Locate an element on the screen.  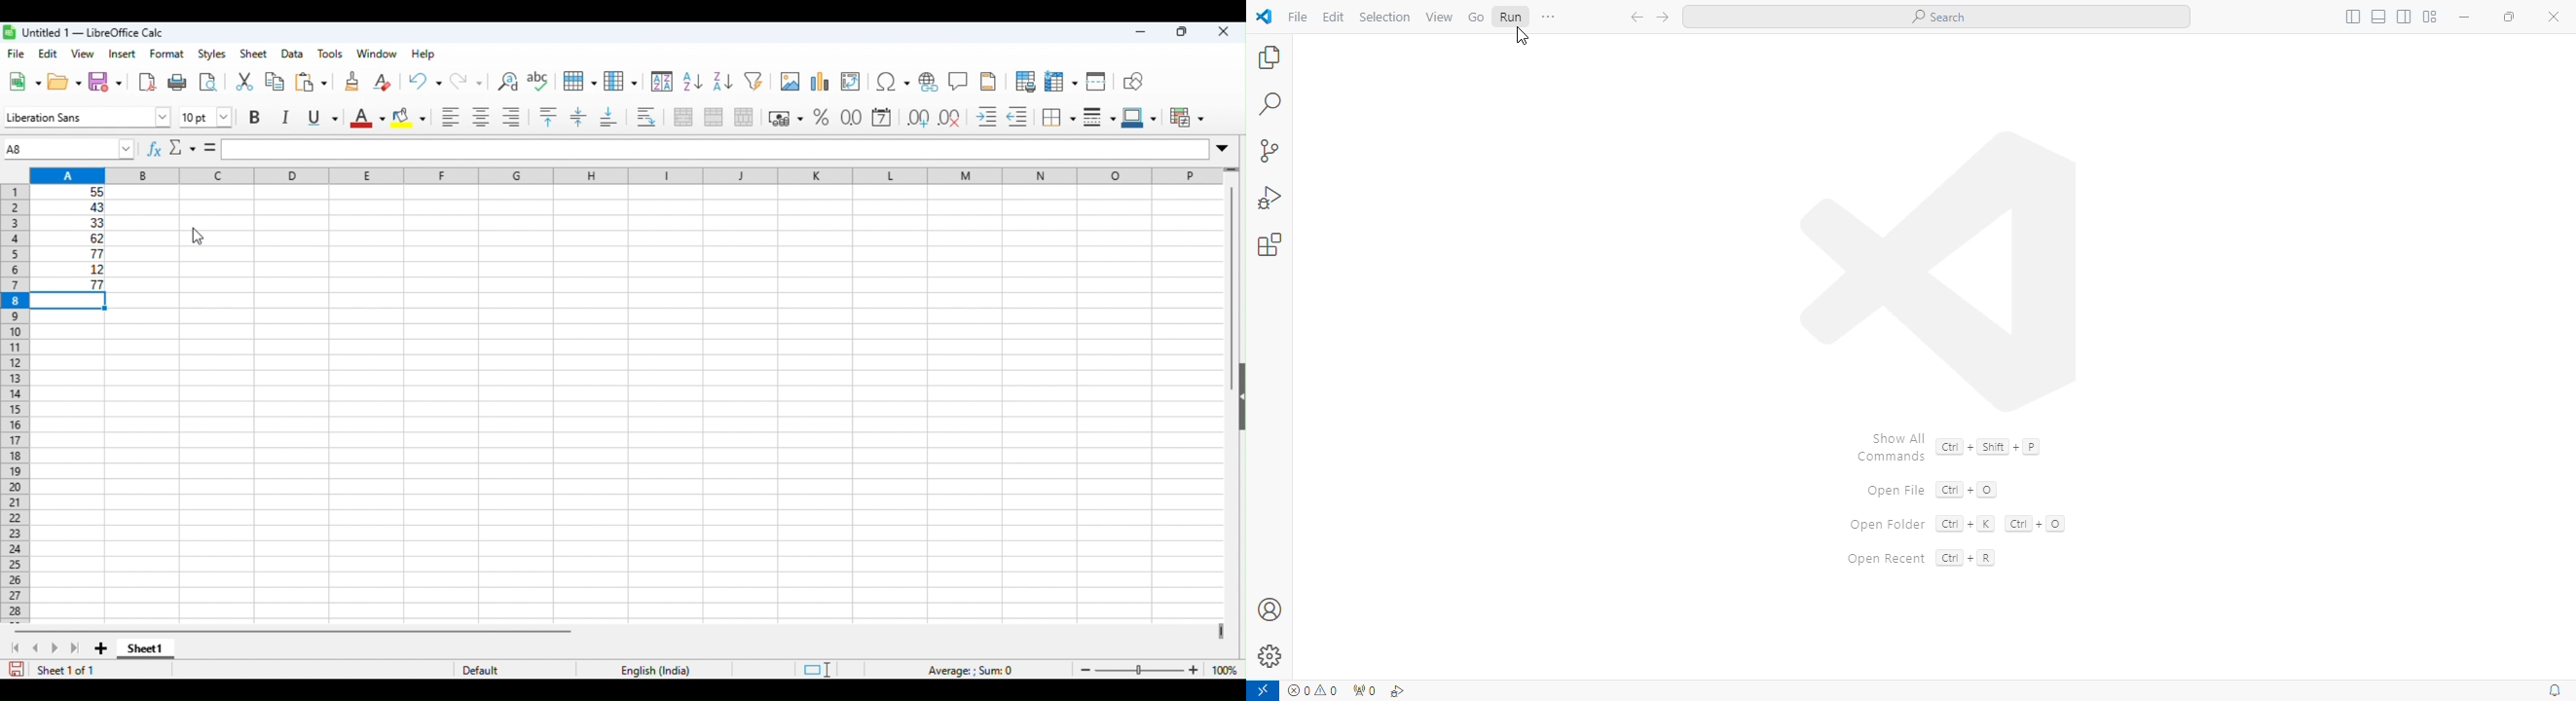
Ctrl+K Ctrl+O is located at coordinates (1999, 523).